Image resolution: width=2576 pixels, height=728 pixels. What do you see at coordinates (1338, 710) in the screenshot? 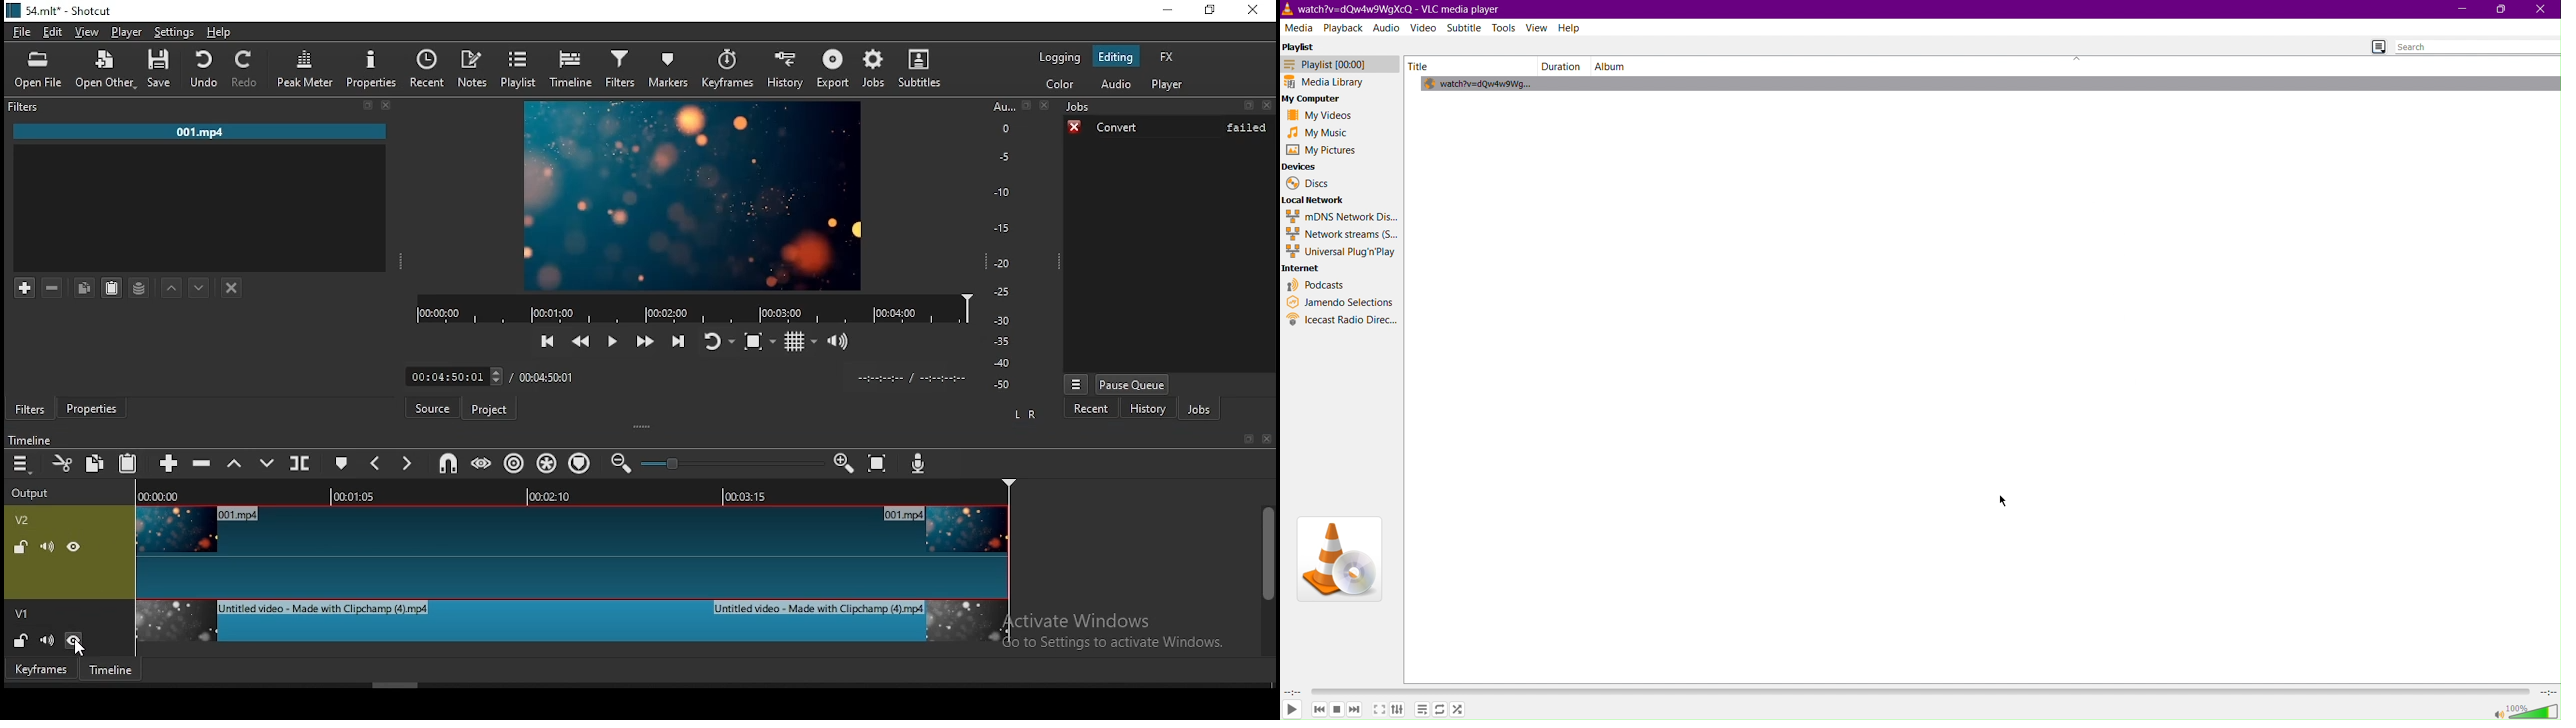
I see `Stop` at bounding box center [1338, 710].